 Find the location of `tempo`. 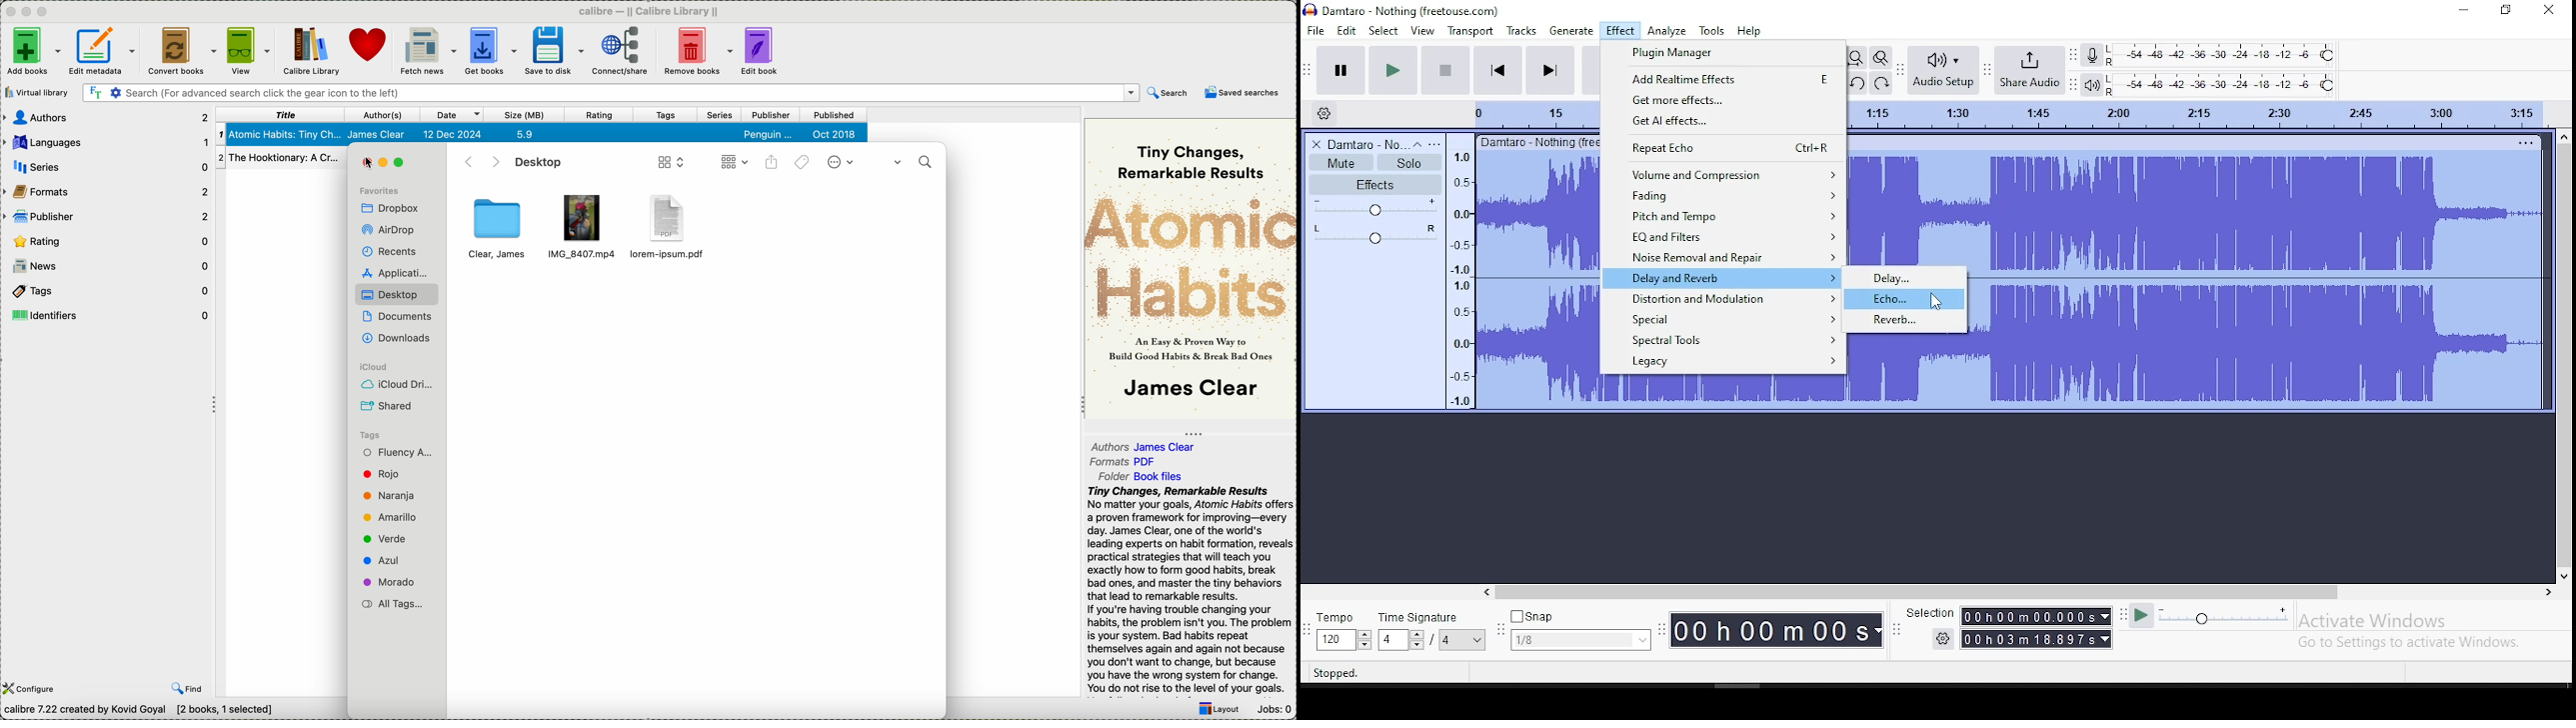

tempo is located at coordinates (1344, 618).